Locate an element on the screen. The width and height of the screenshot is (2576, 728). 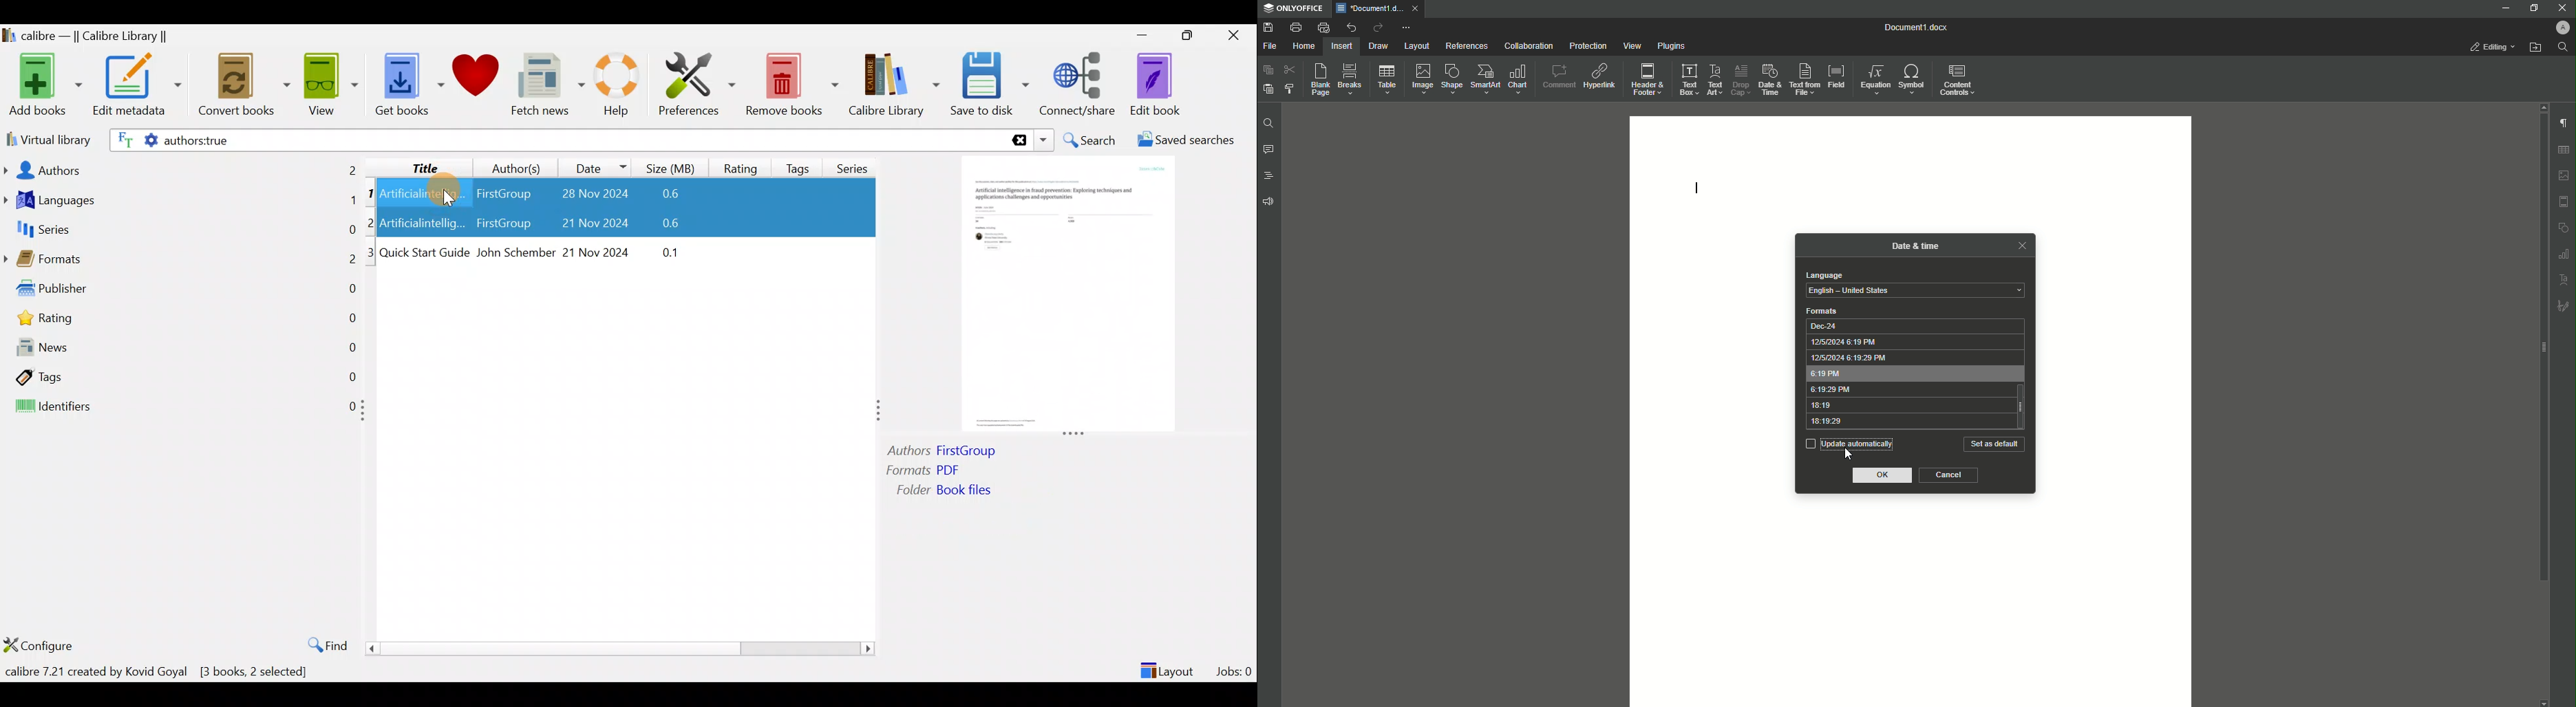
Cursor is located at coordinates (440, 190).